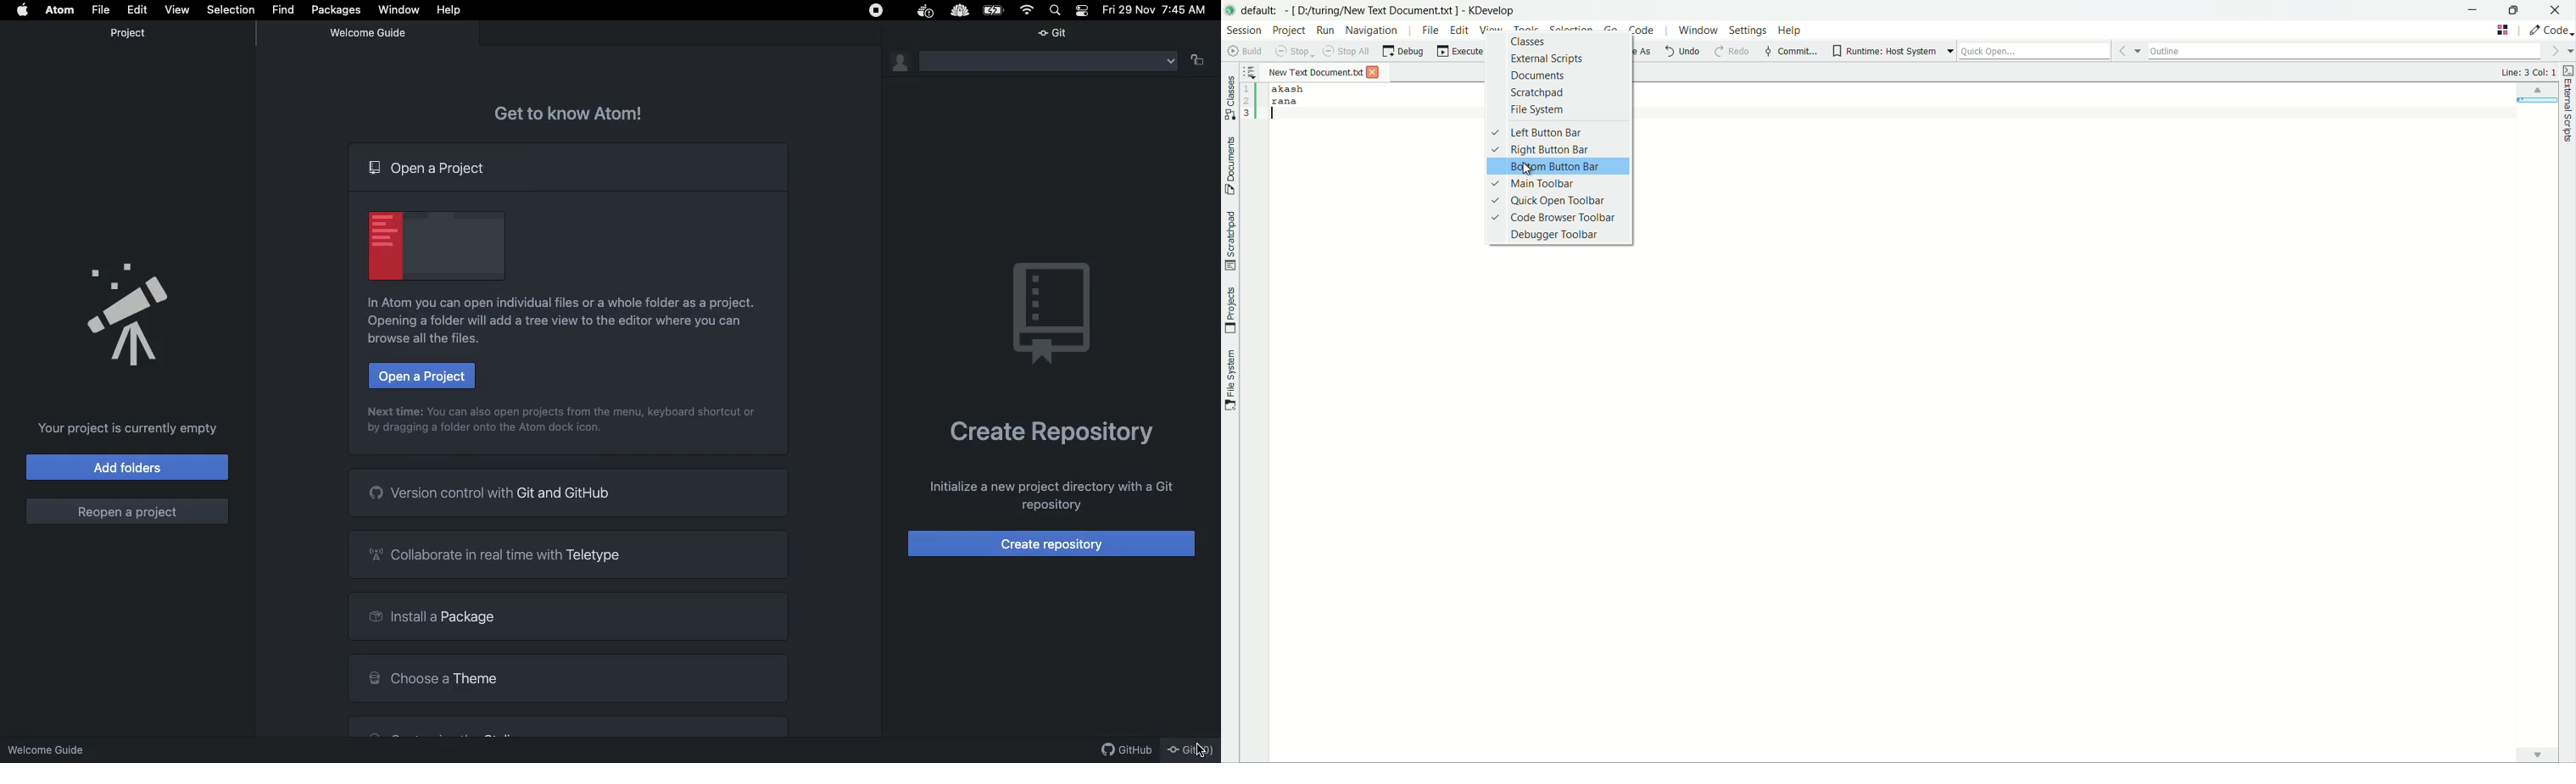  Describe the element at coordinates (568, 493) in the screenshot. I see `Version control with Git and GitHub` at that location.